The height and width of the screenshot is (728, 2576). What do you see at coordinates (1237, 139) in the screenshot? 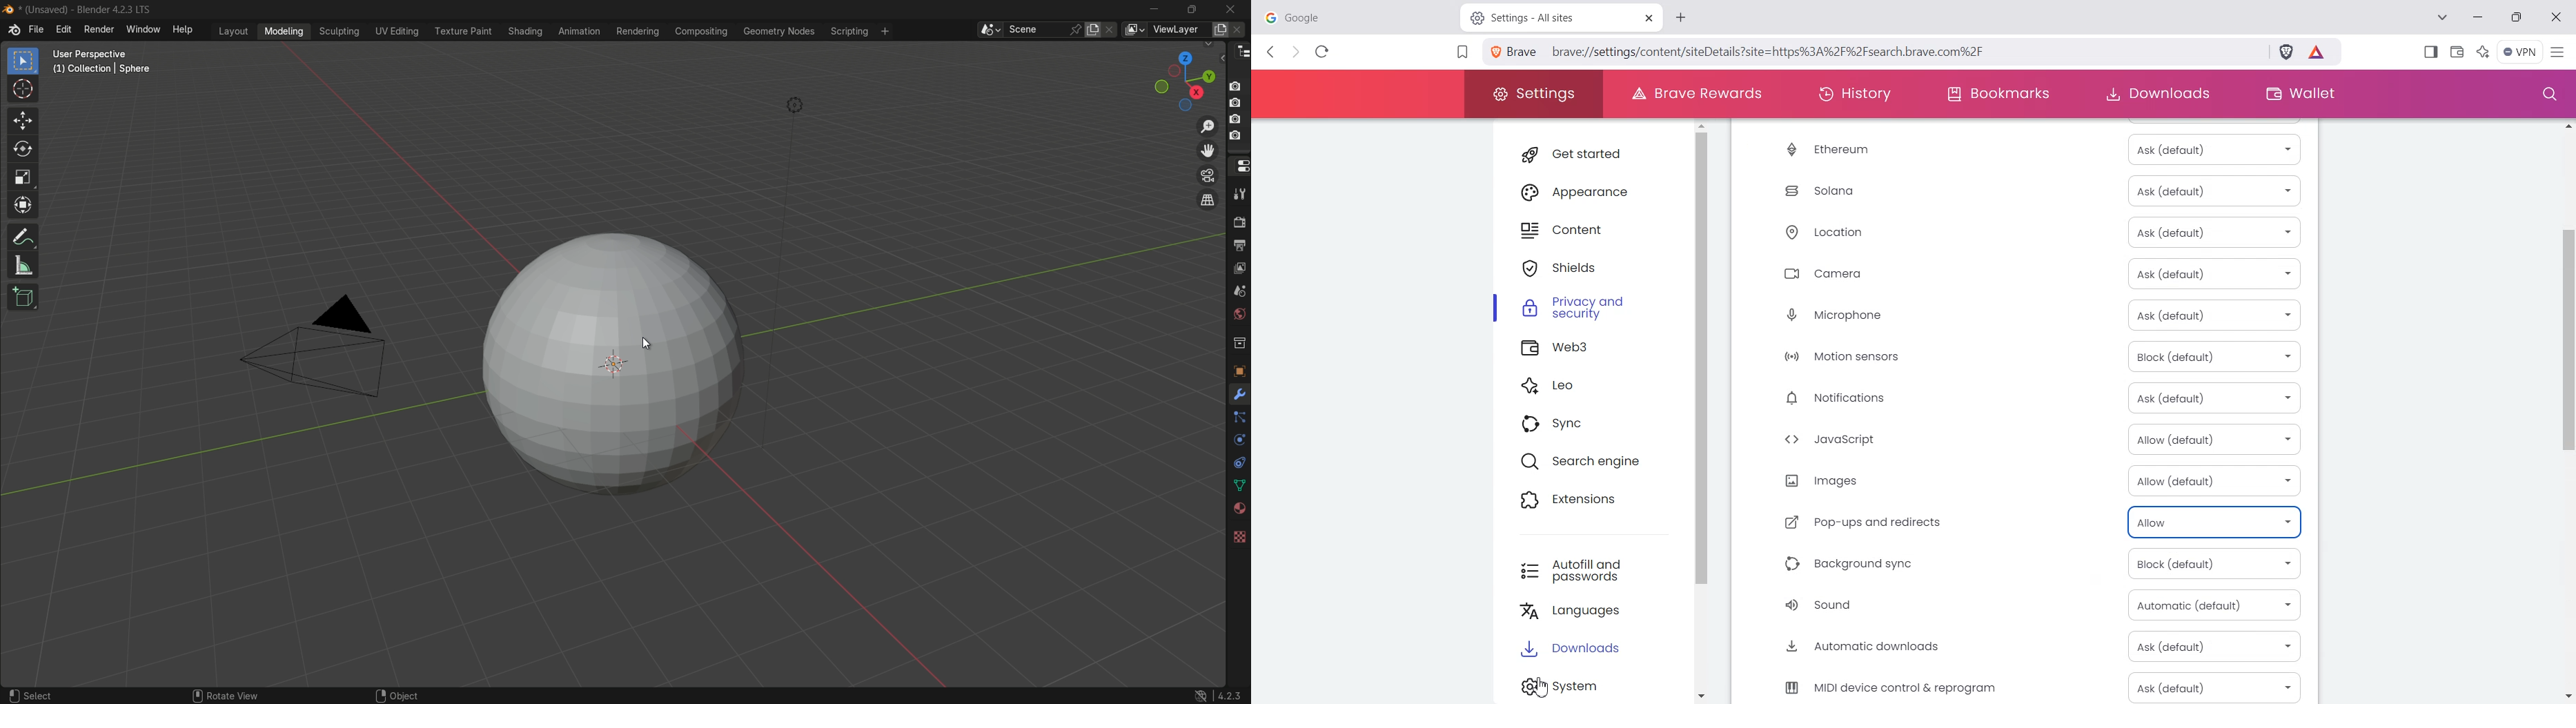
I see `selected capture` at bounding box center [1237, 139].